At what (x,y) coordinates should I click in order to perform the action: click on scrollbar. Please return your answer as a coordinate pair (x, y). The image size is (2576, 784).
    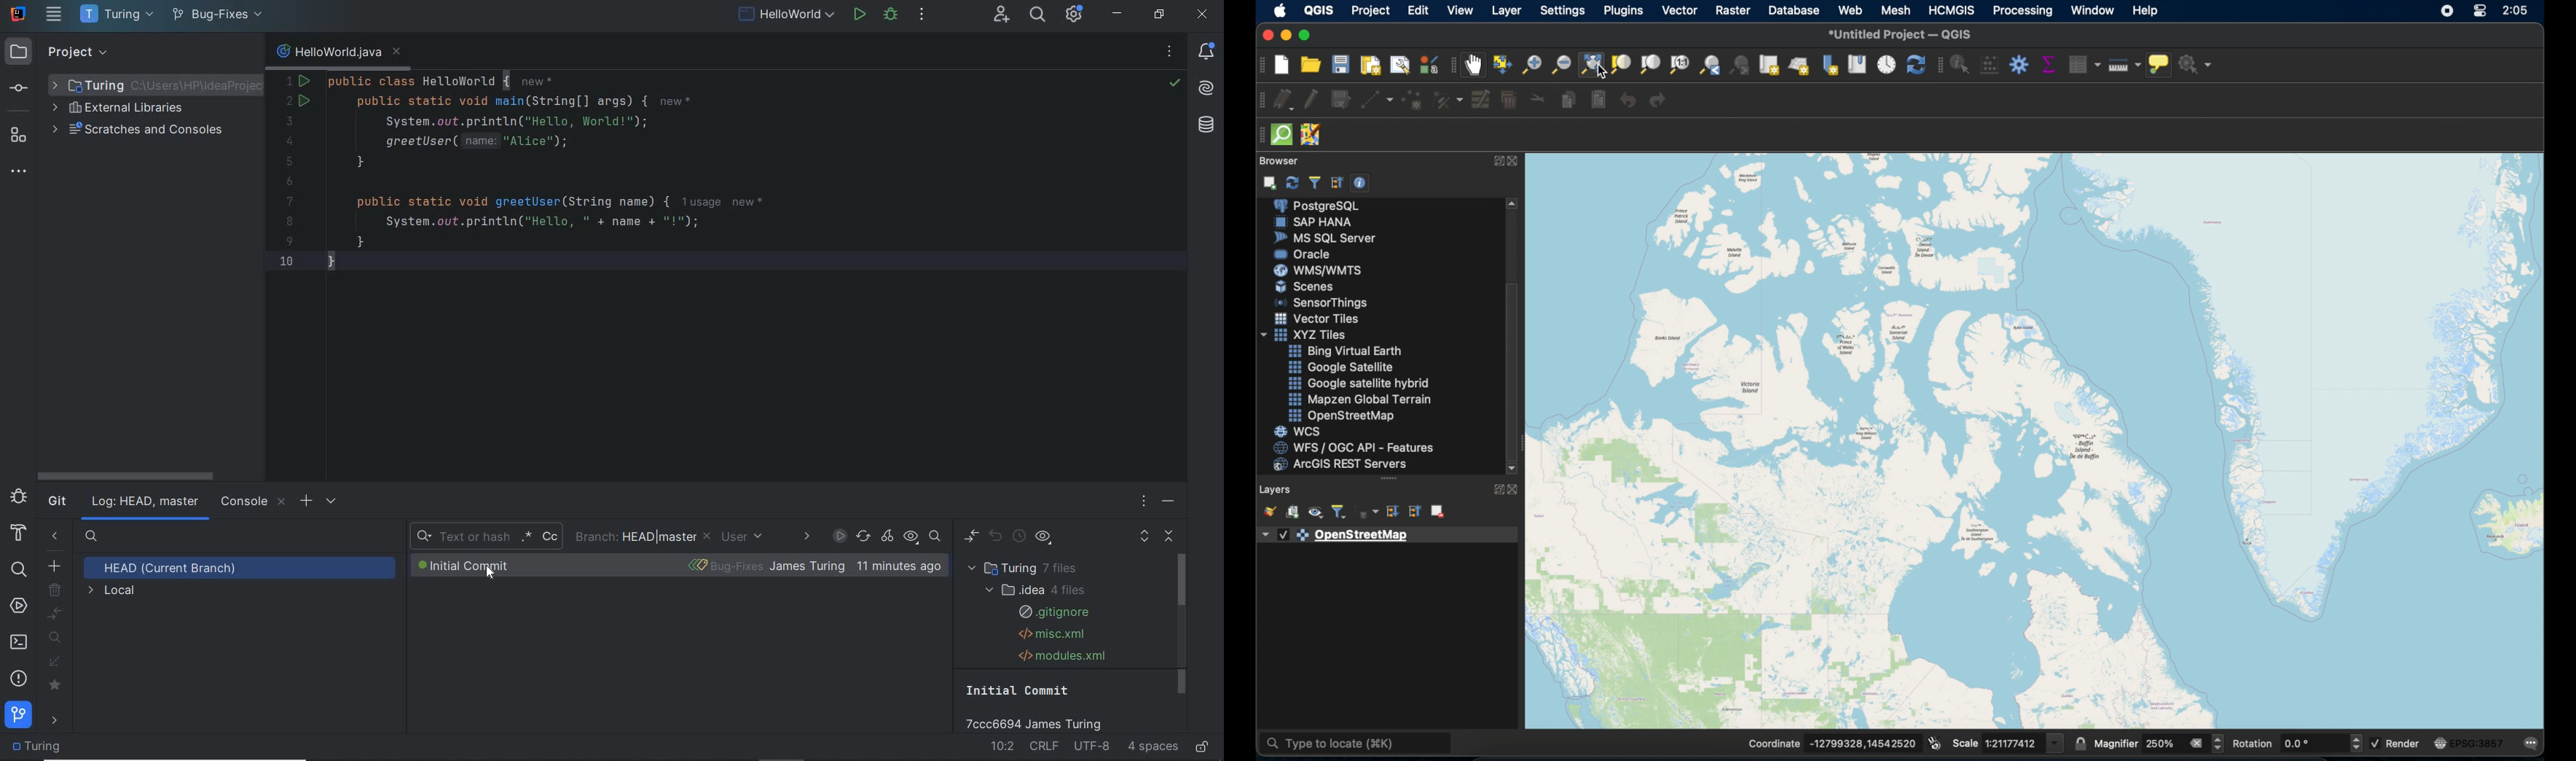
    Looking at the image, I should click on (123, 476).